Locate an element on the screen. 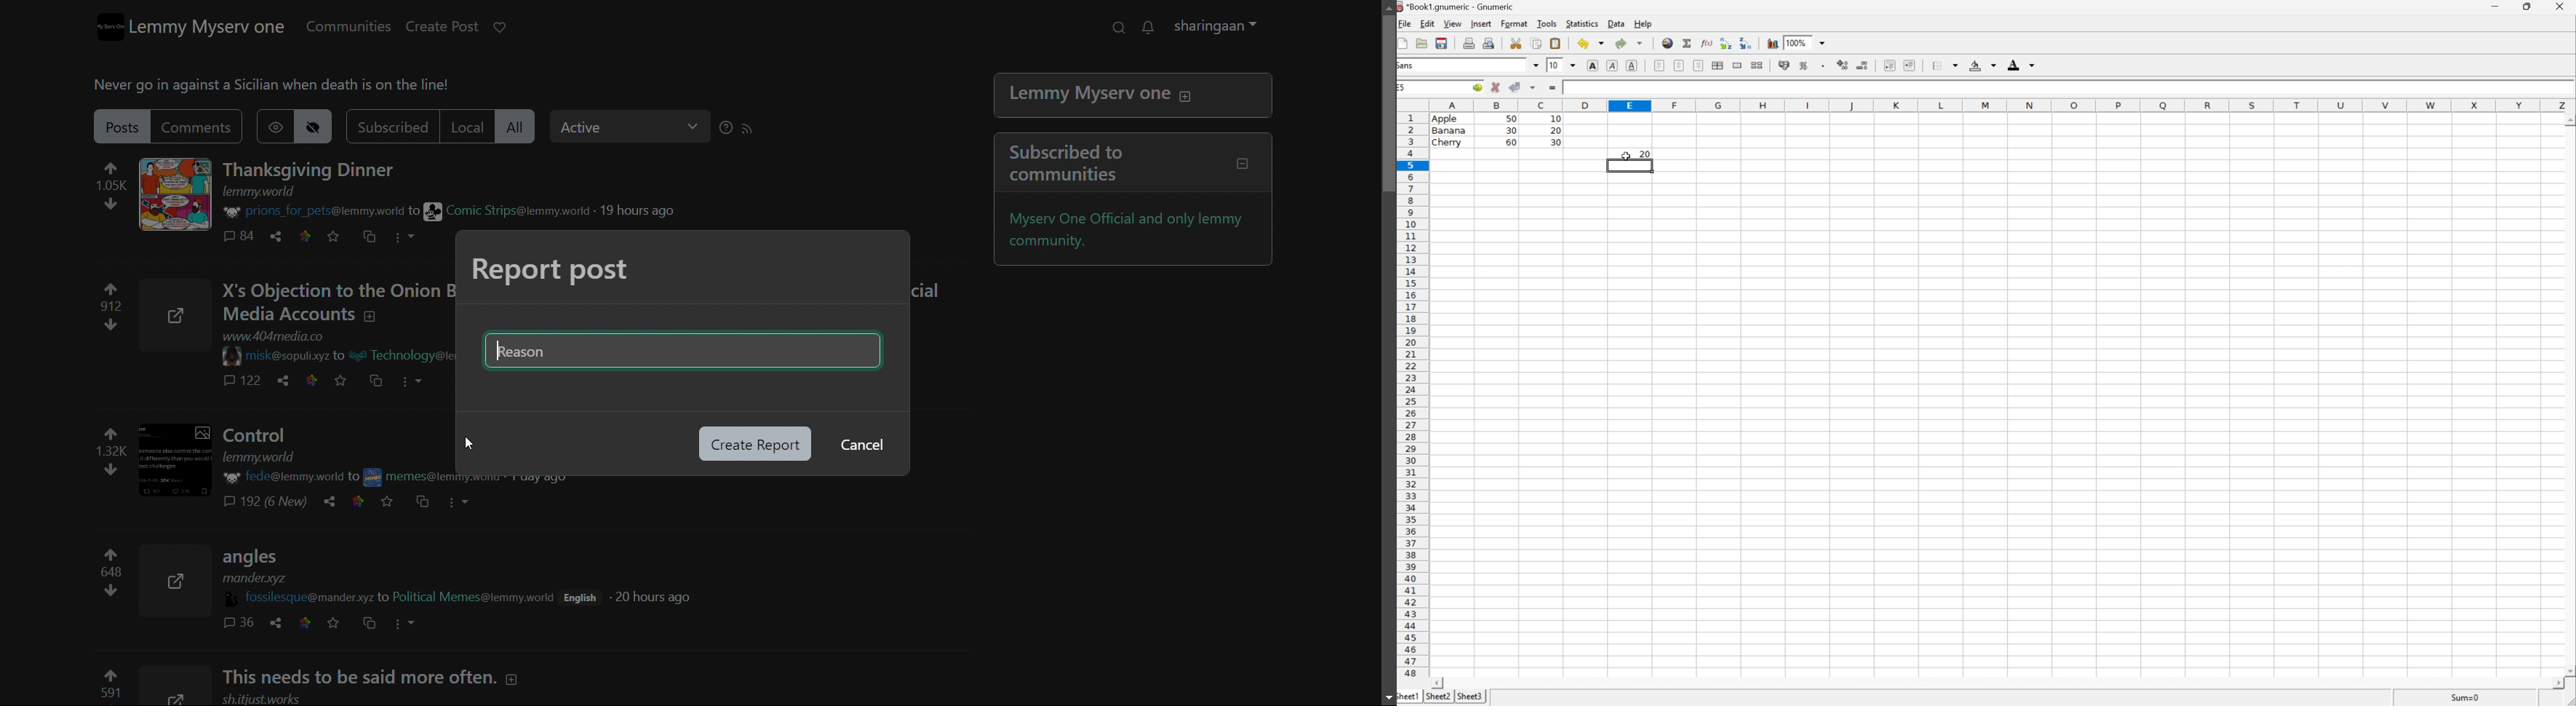 Image resolution: width=2576 pixels, height=728 pixels. split merged ranges of cells is located at coordinates (1758, 65).